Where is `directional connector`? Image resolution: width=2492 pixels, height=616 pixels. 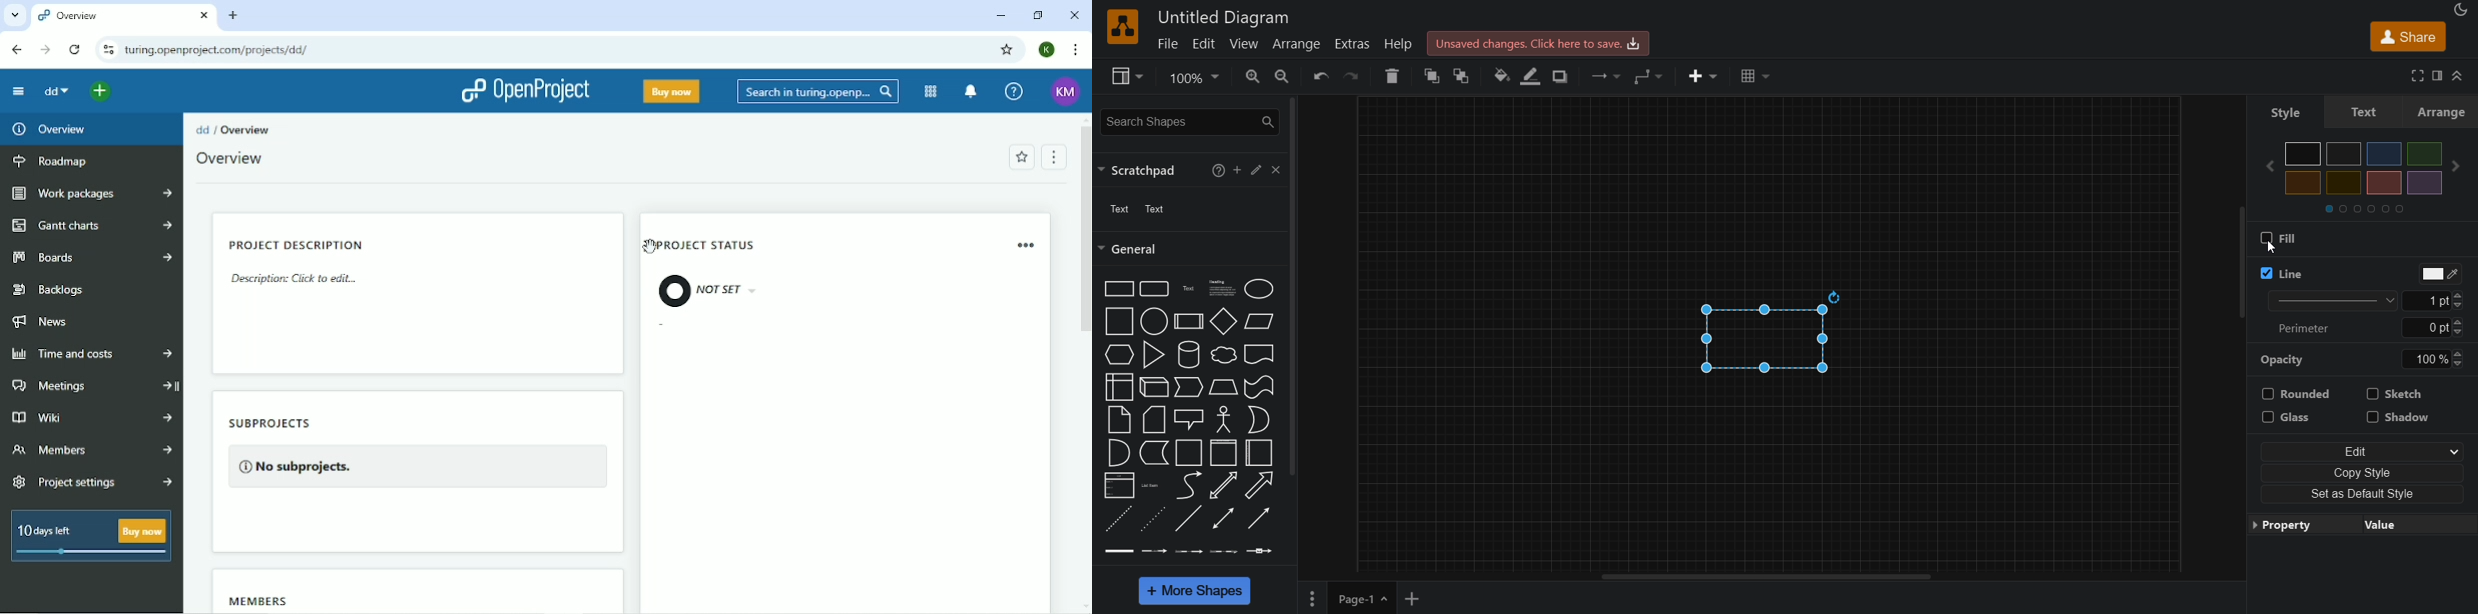
directional connector is located at coordinates (1257, 519).